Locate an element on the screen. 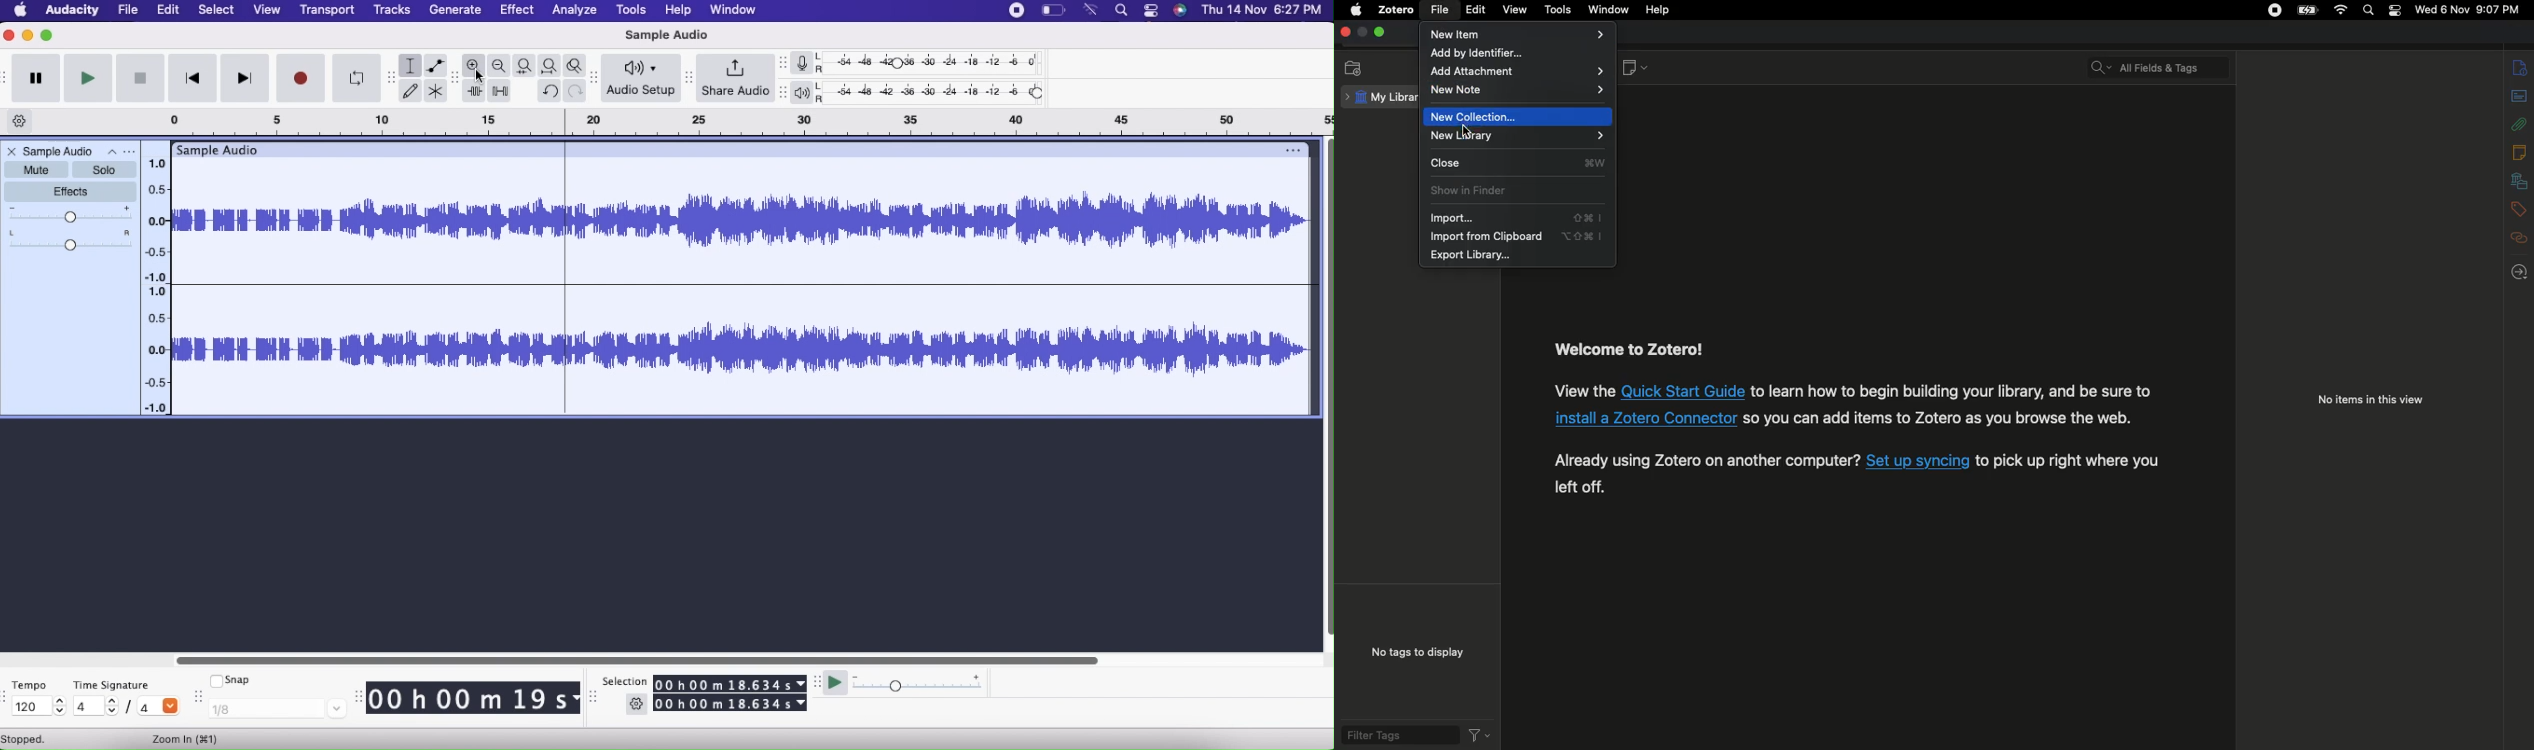 This screenshot has width=2548, height=756. Close is located at coordinates (1344, 32).